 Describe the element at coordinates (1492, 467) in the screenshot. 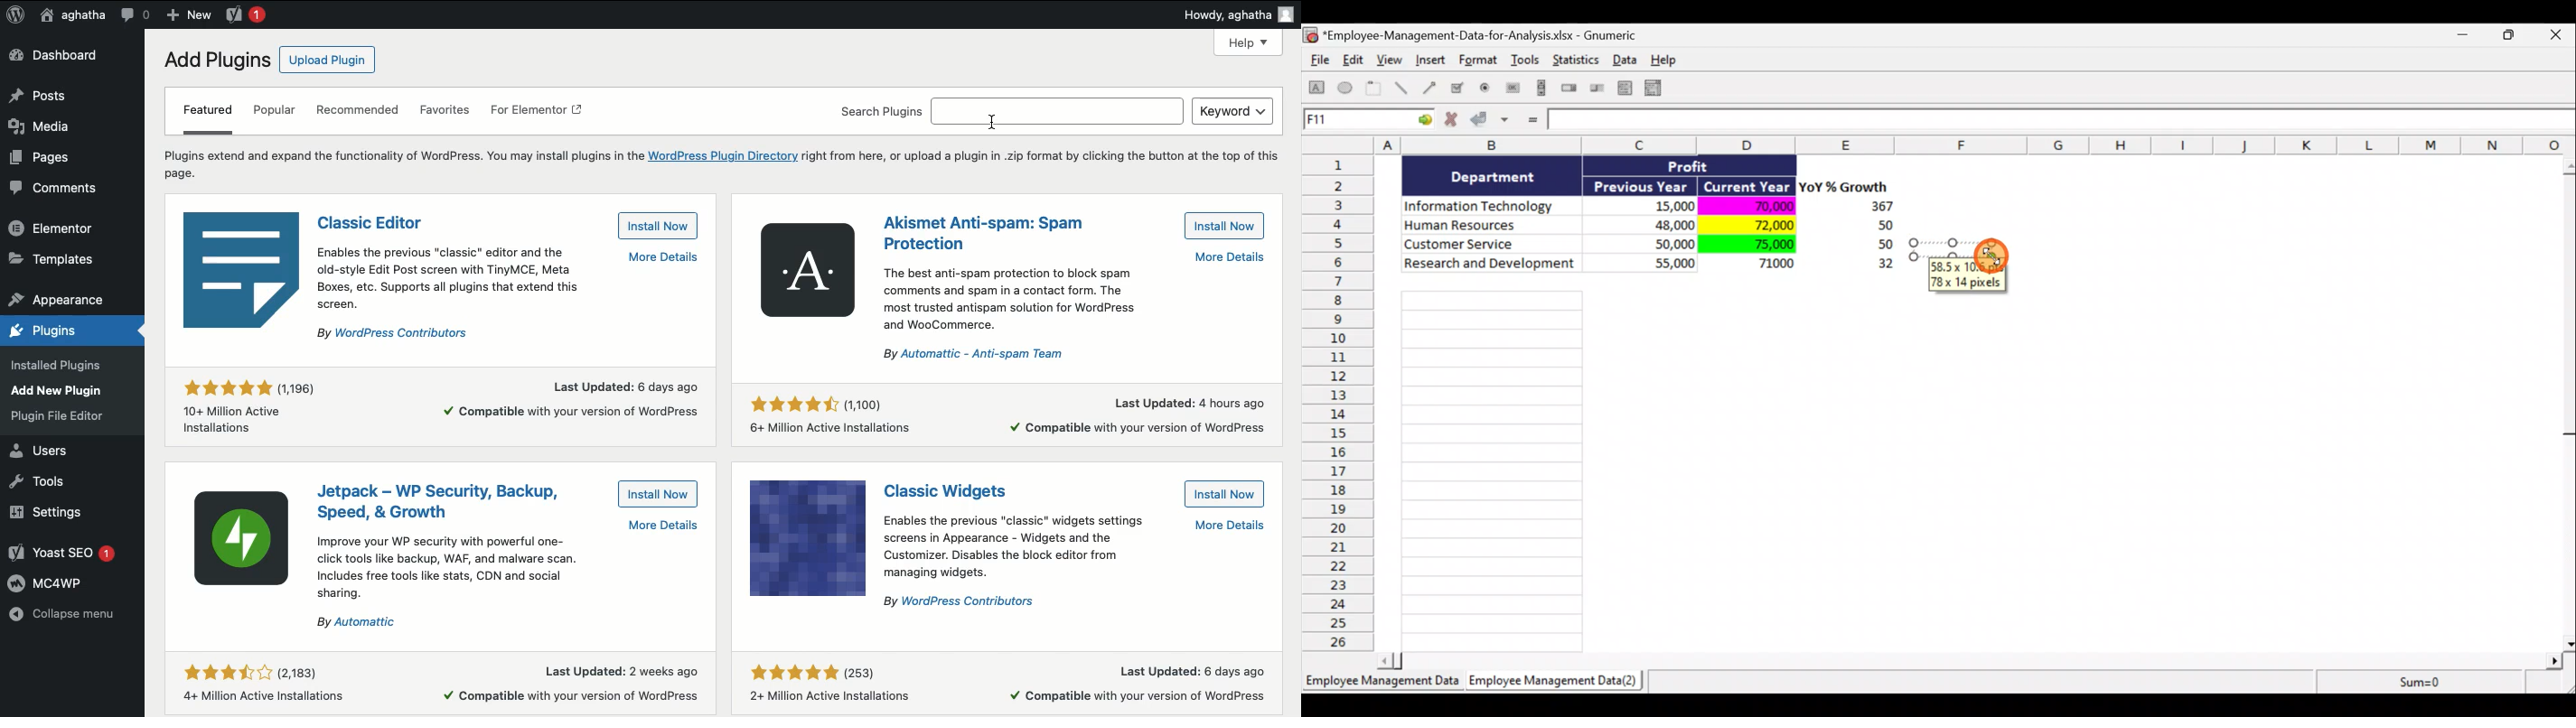

I see `Cells` at that location.